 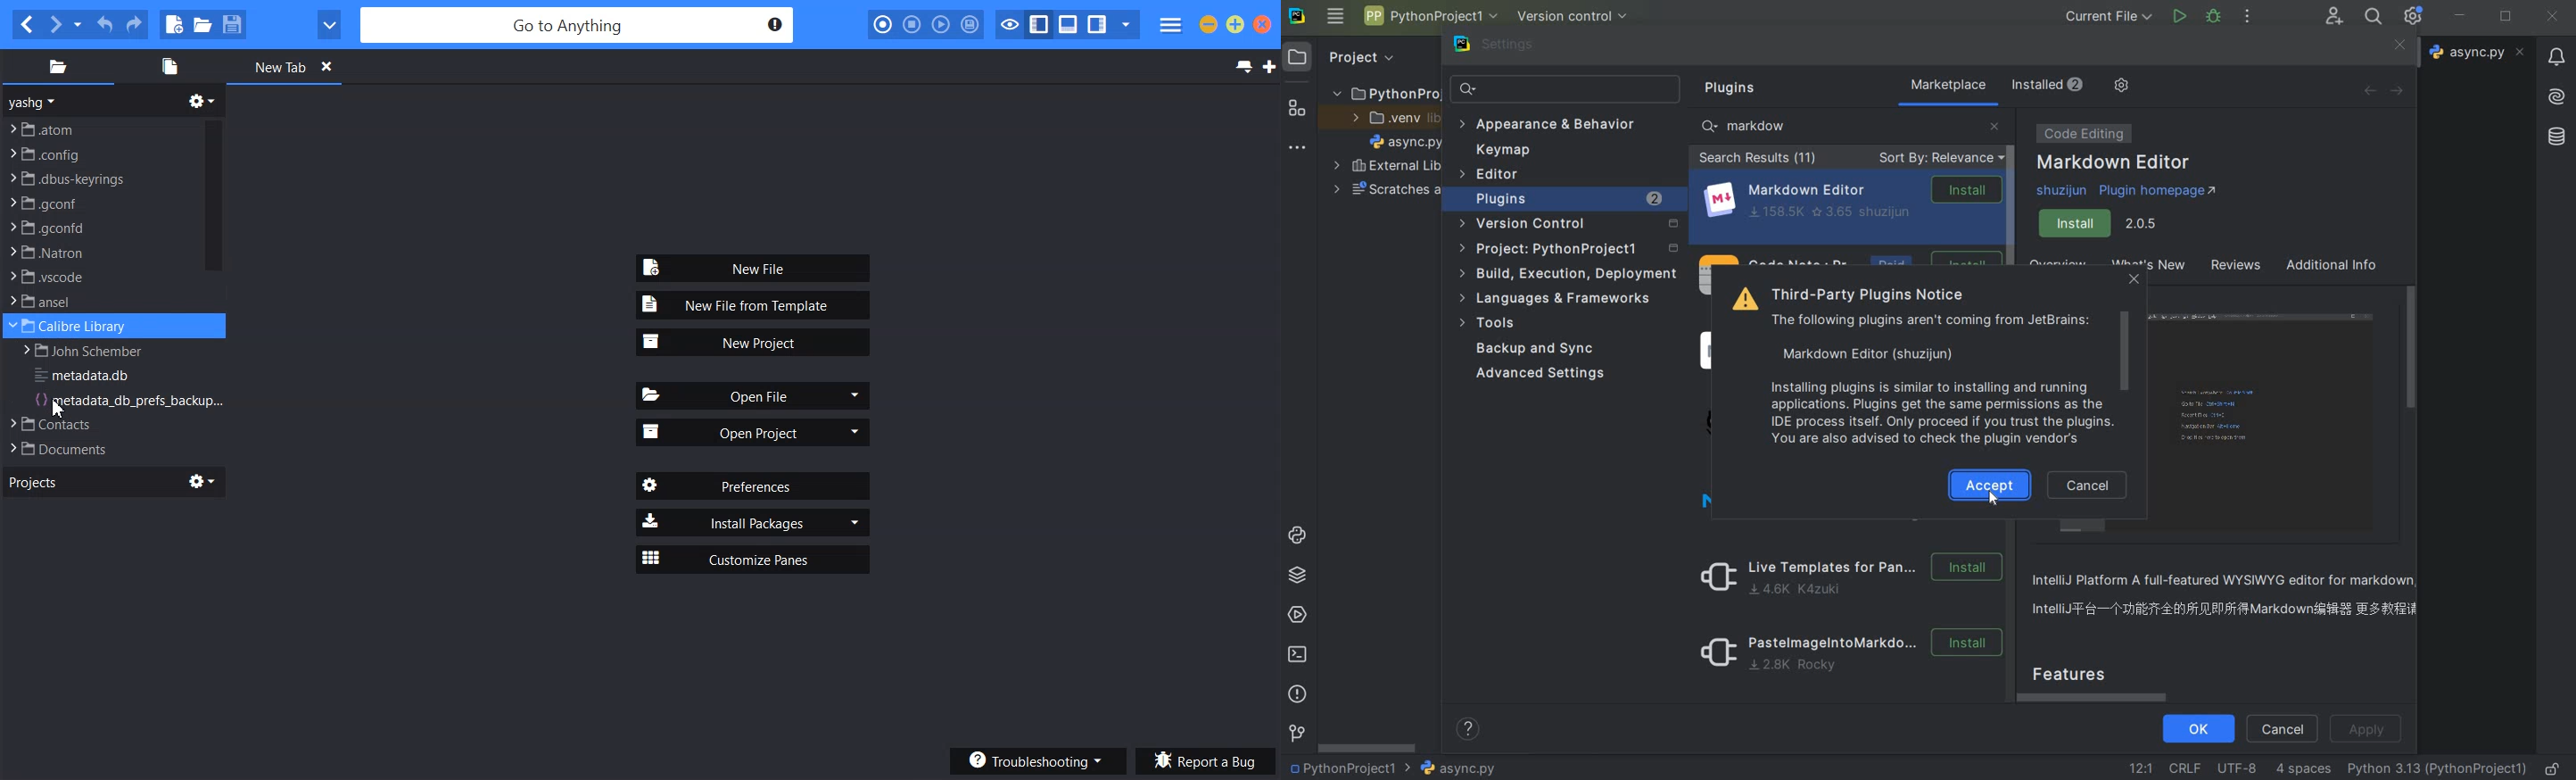 What do you see at coordinates (2081, 133) in the screenshot?
I see `code editing` at bounding box center [2081, 133].